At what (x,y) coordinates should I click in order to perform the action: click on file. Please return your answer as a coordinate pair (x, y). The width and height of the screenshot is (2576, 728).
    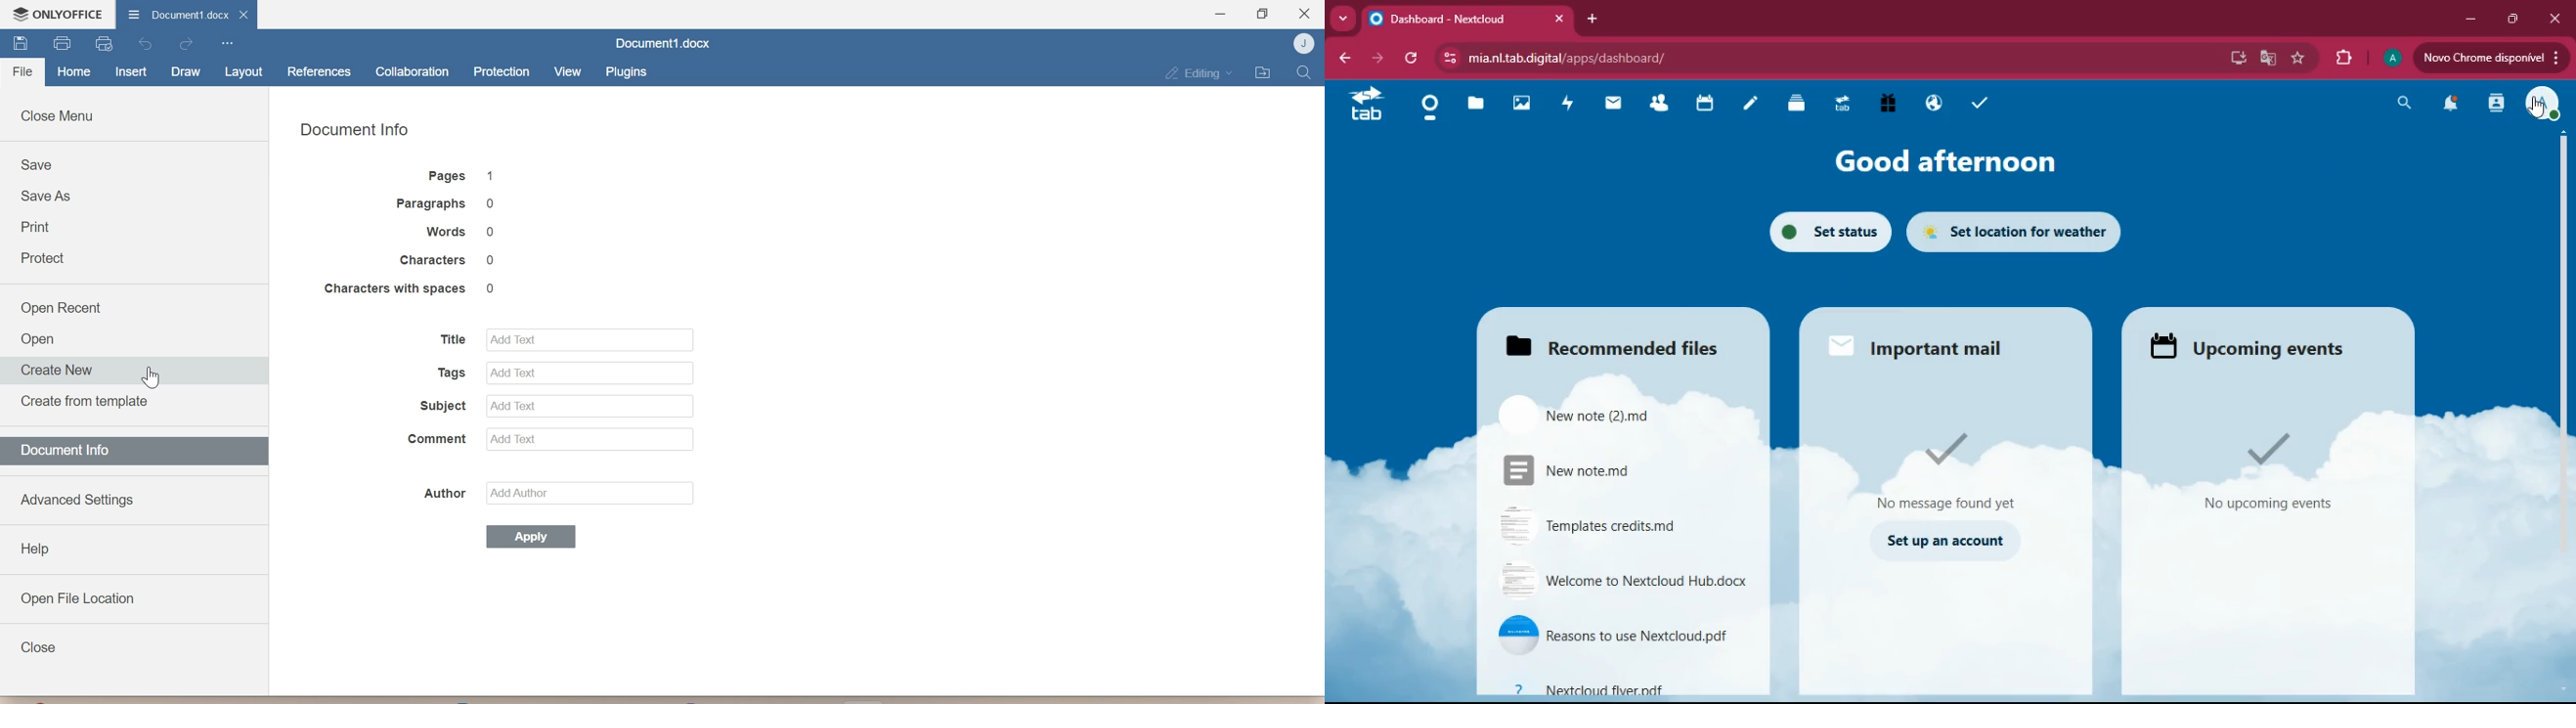
    Looking at the image, I should click on (1586, 414).